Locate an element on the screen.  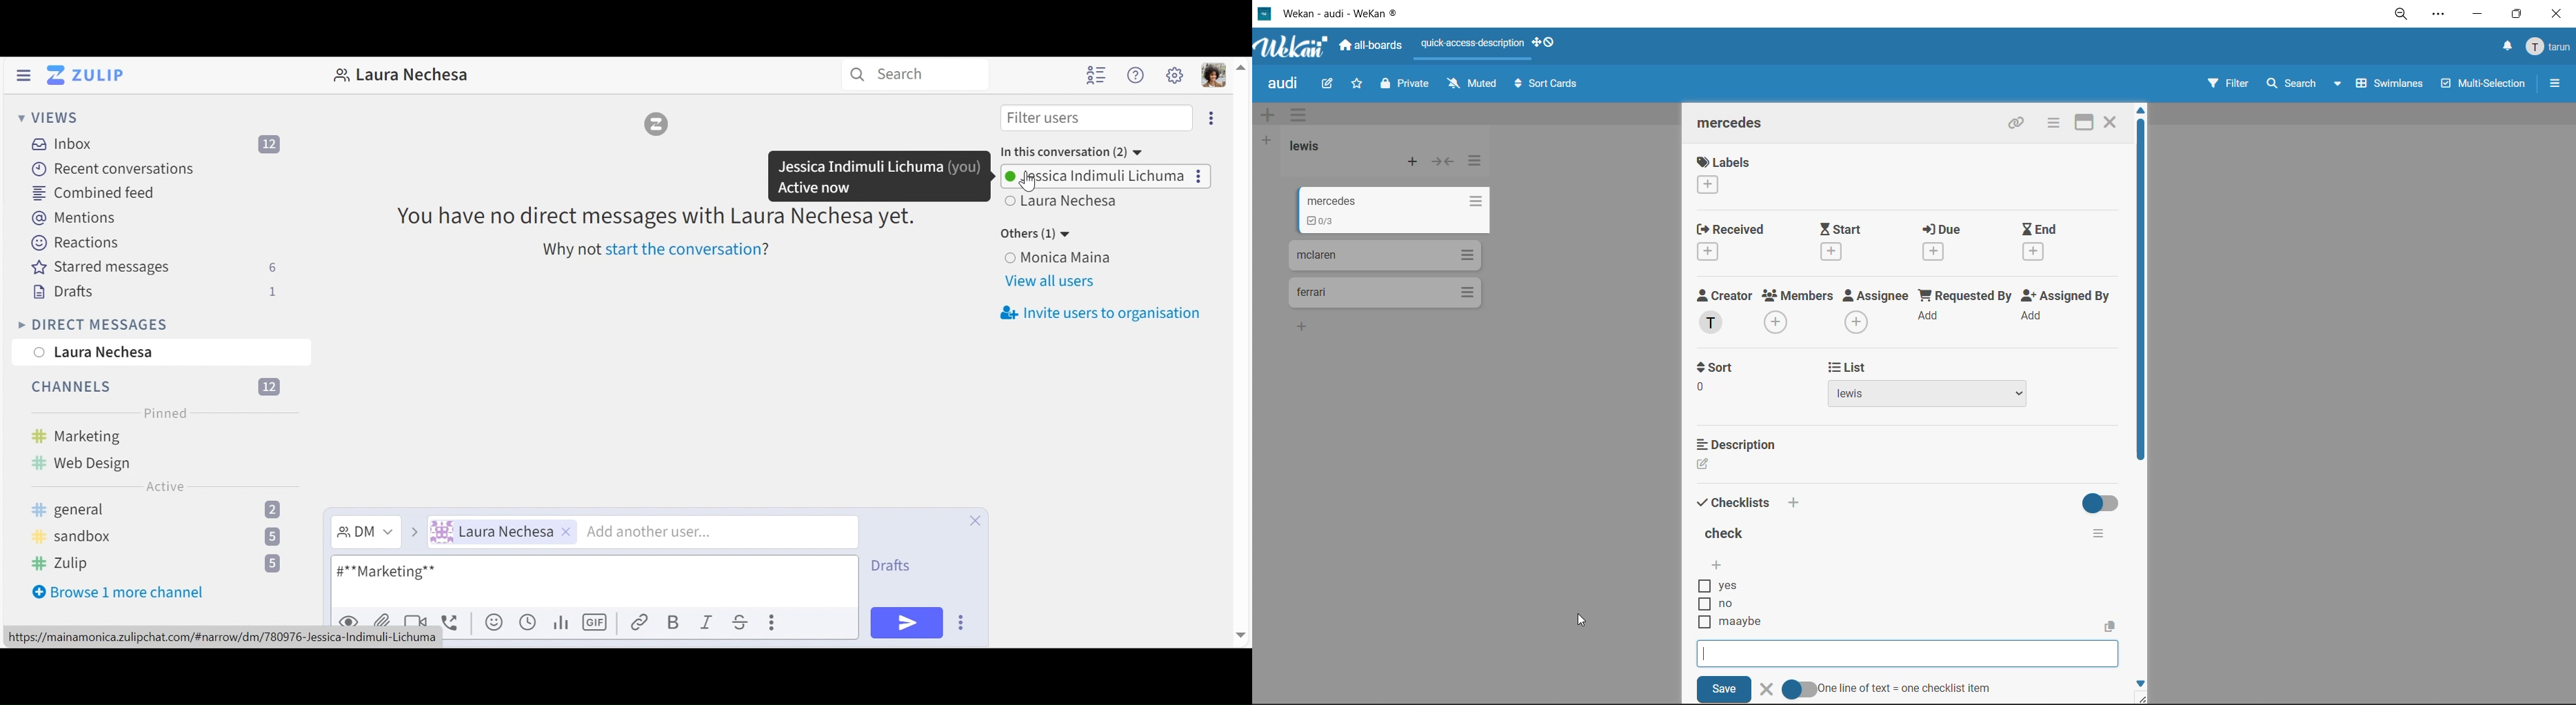
list title is located at coordinates (1309, 148).